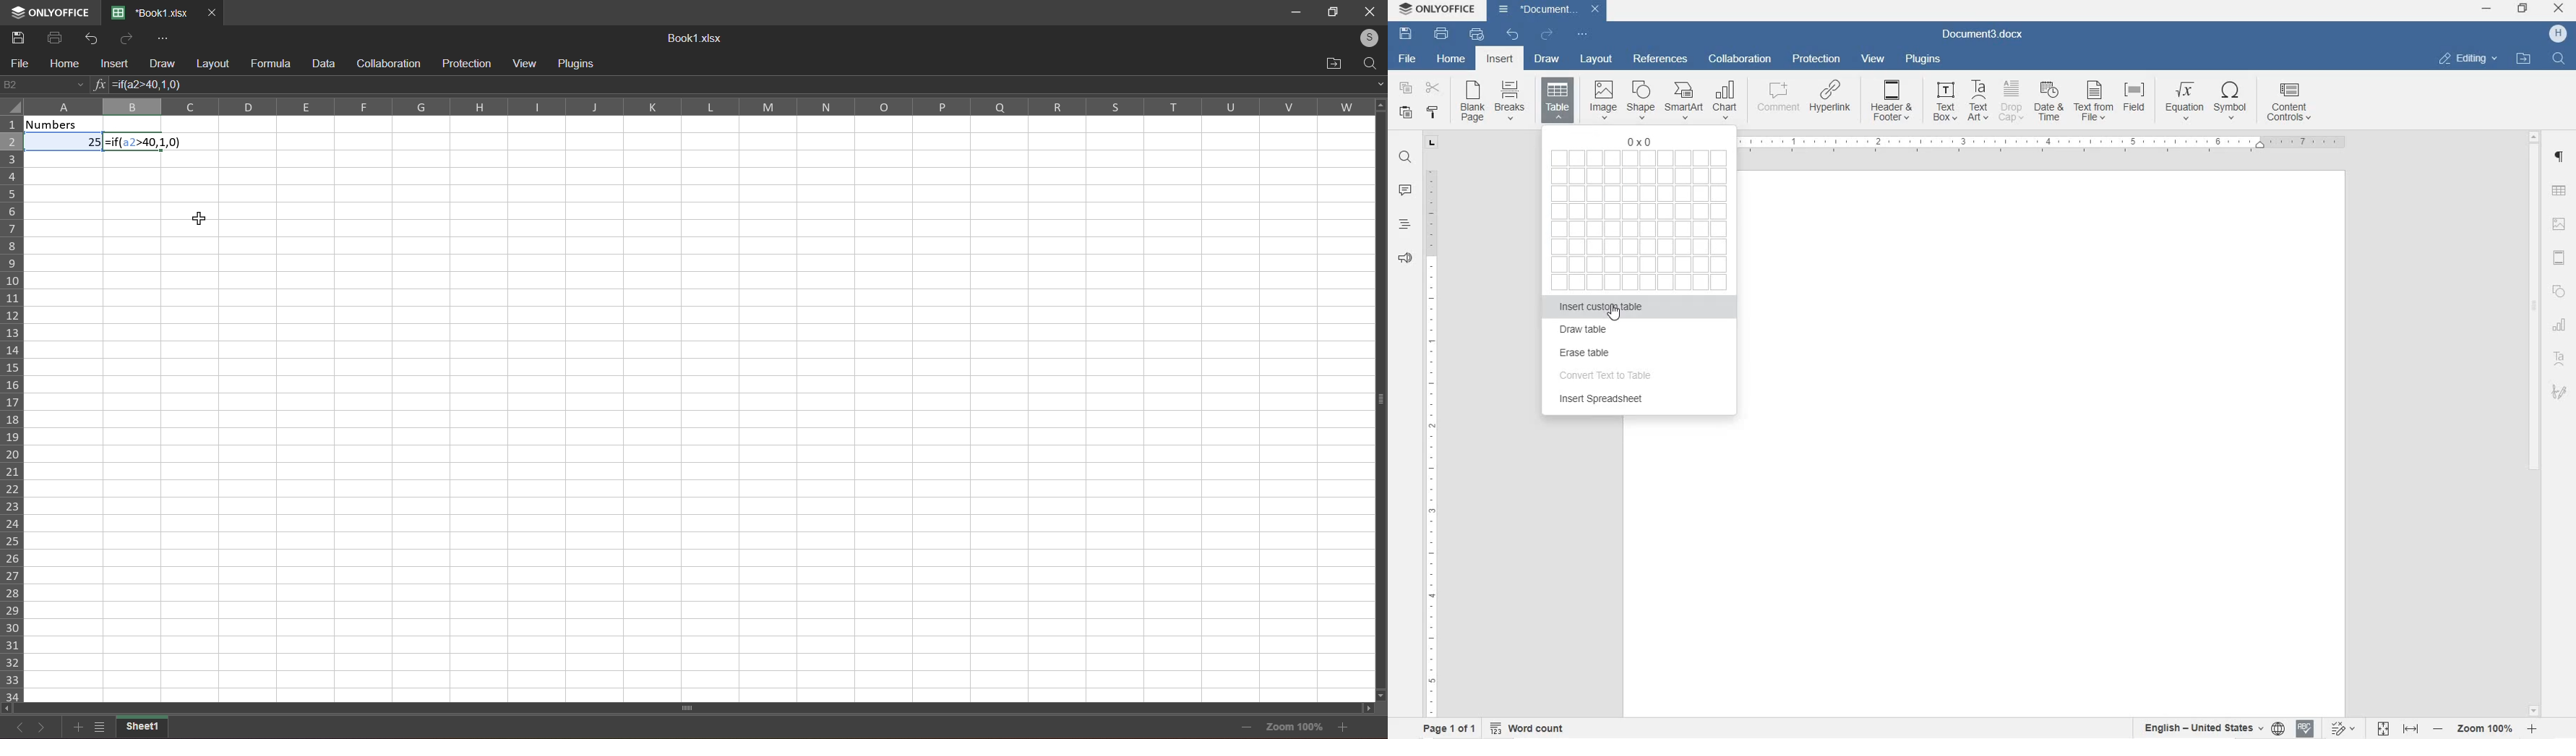  What do you see at coordinates (1297, 728) in the screenshot?
I see `zoom 100%` at bounding box center [1297, 728].